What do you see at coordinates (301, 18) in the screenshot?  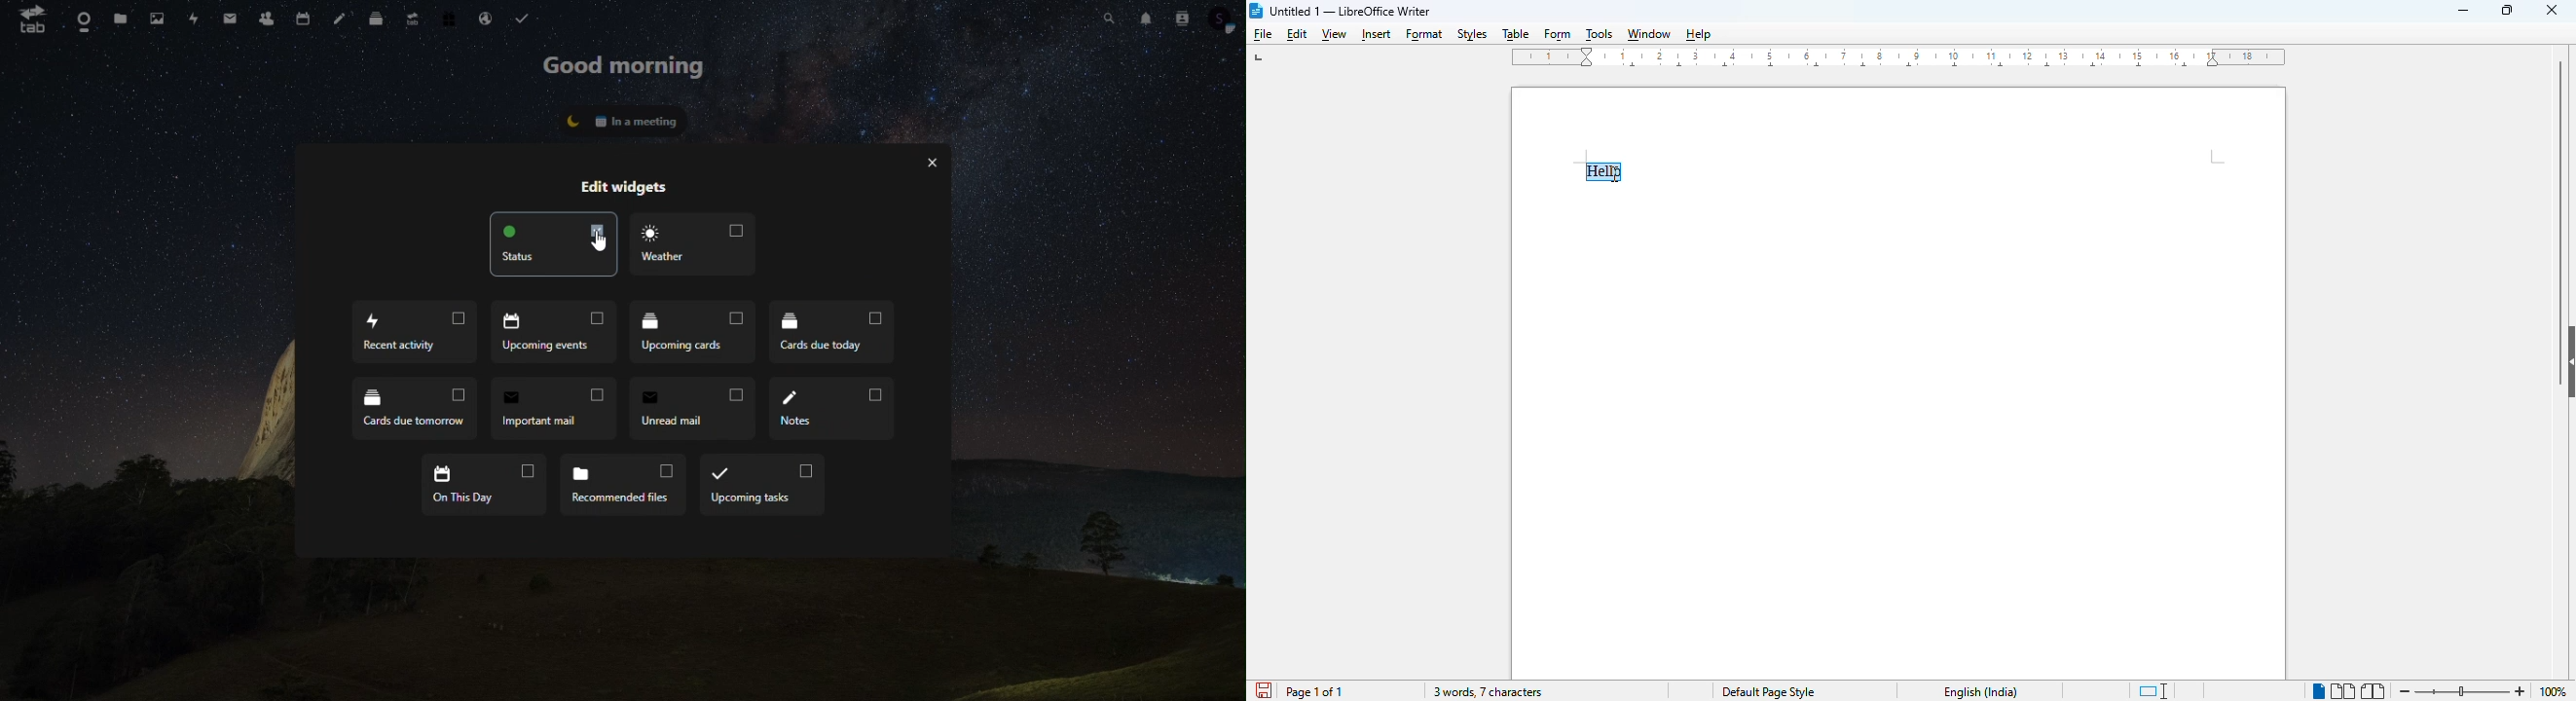 I see `calendar` at bounding box center [301, 18].